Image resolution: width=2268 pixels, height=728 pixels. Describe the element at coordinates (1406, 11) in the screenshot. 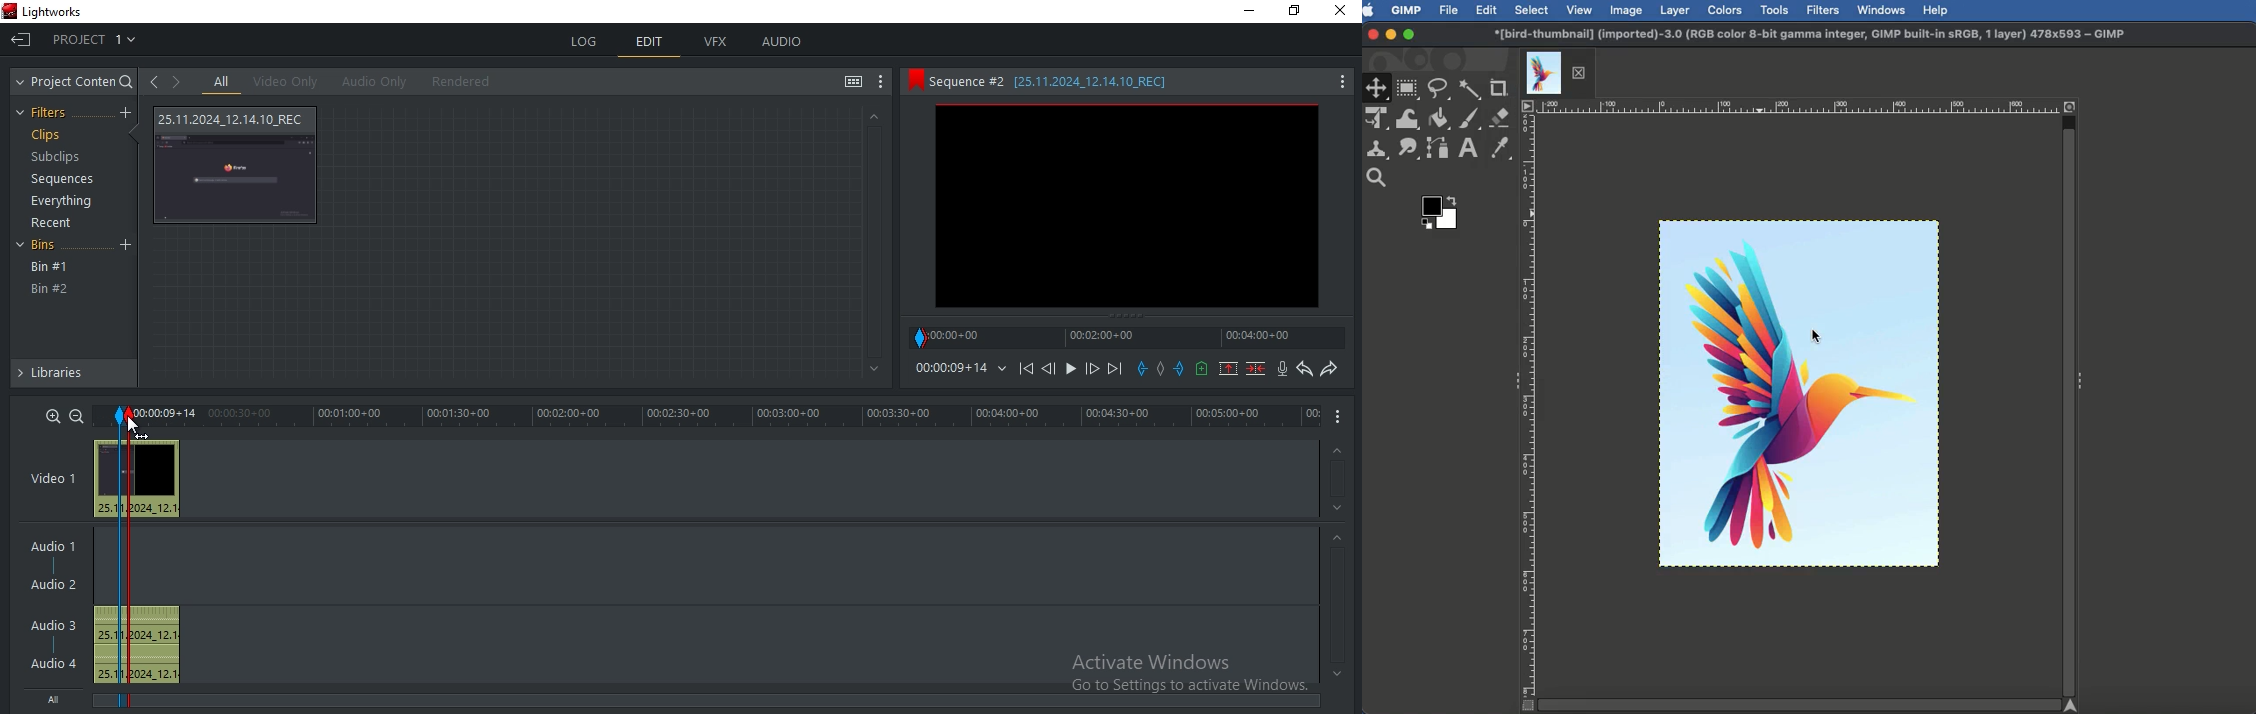

I see `GIMP` at that location.